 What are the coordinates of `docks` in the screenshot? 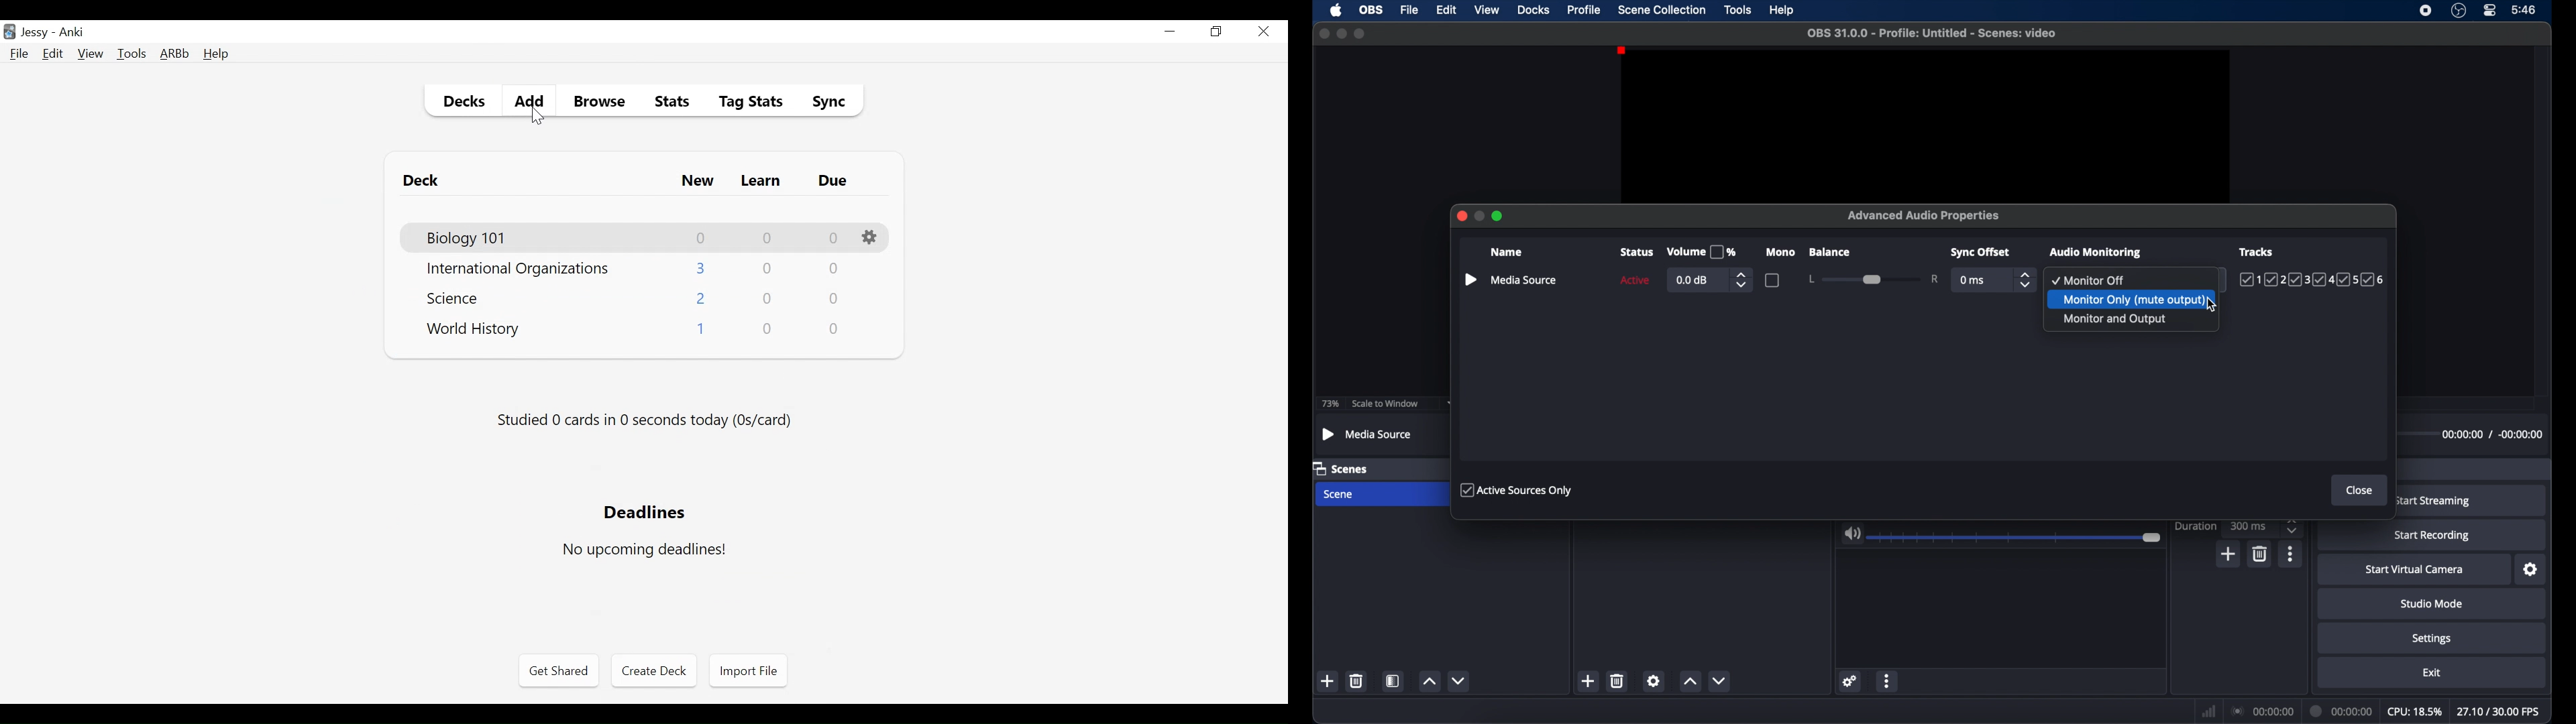 It's located at (1534, 9).